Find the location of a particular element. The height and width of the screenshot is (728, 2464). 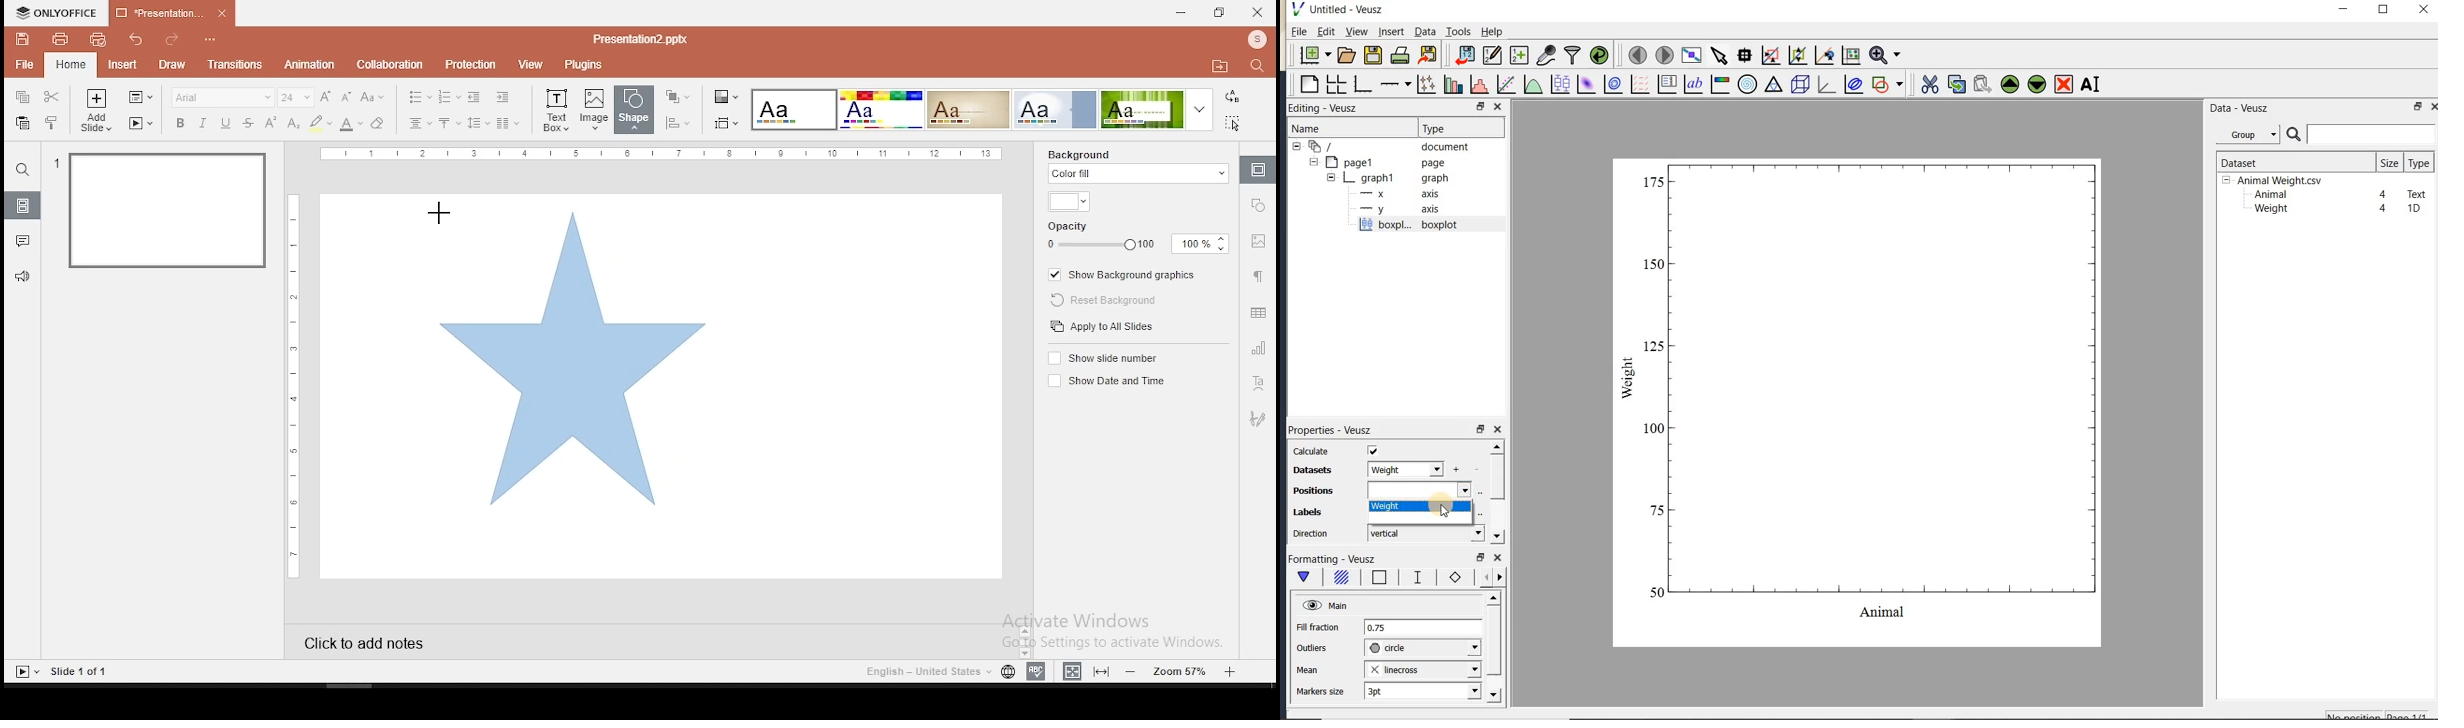

presentation is located at coordinates (172, 12).